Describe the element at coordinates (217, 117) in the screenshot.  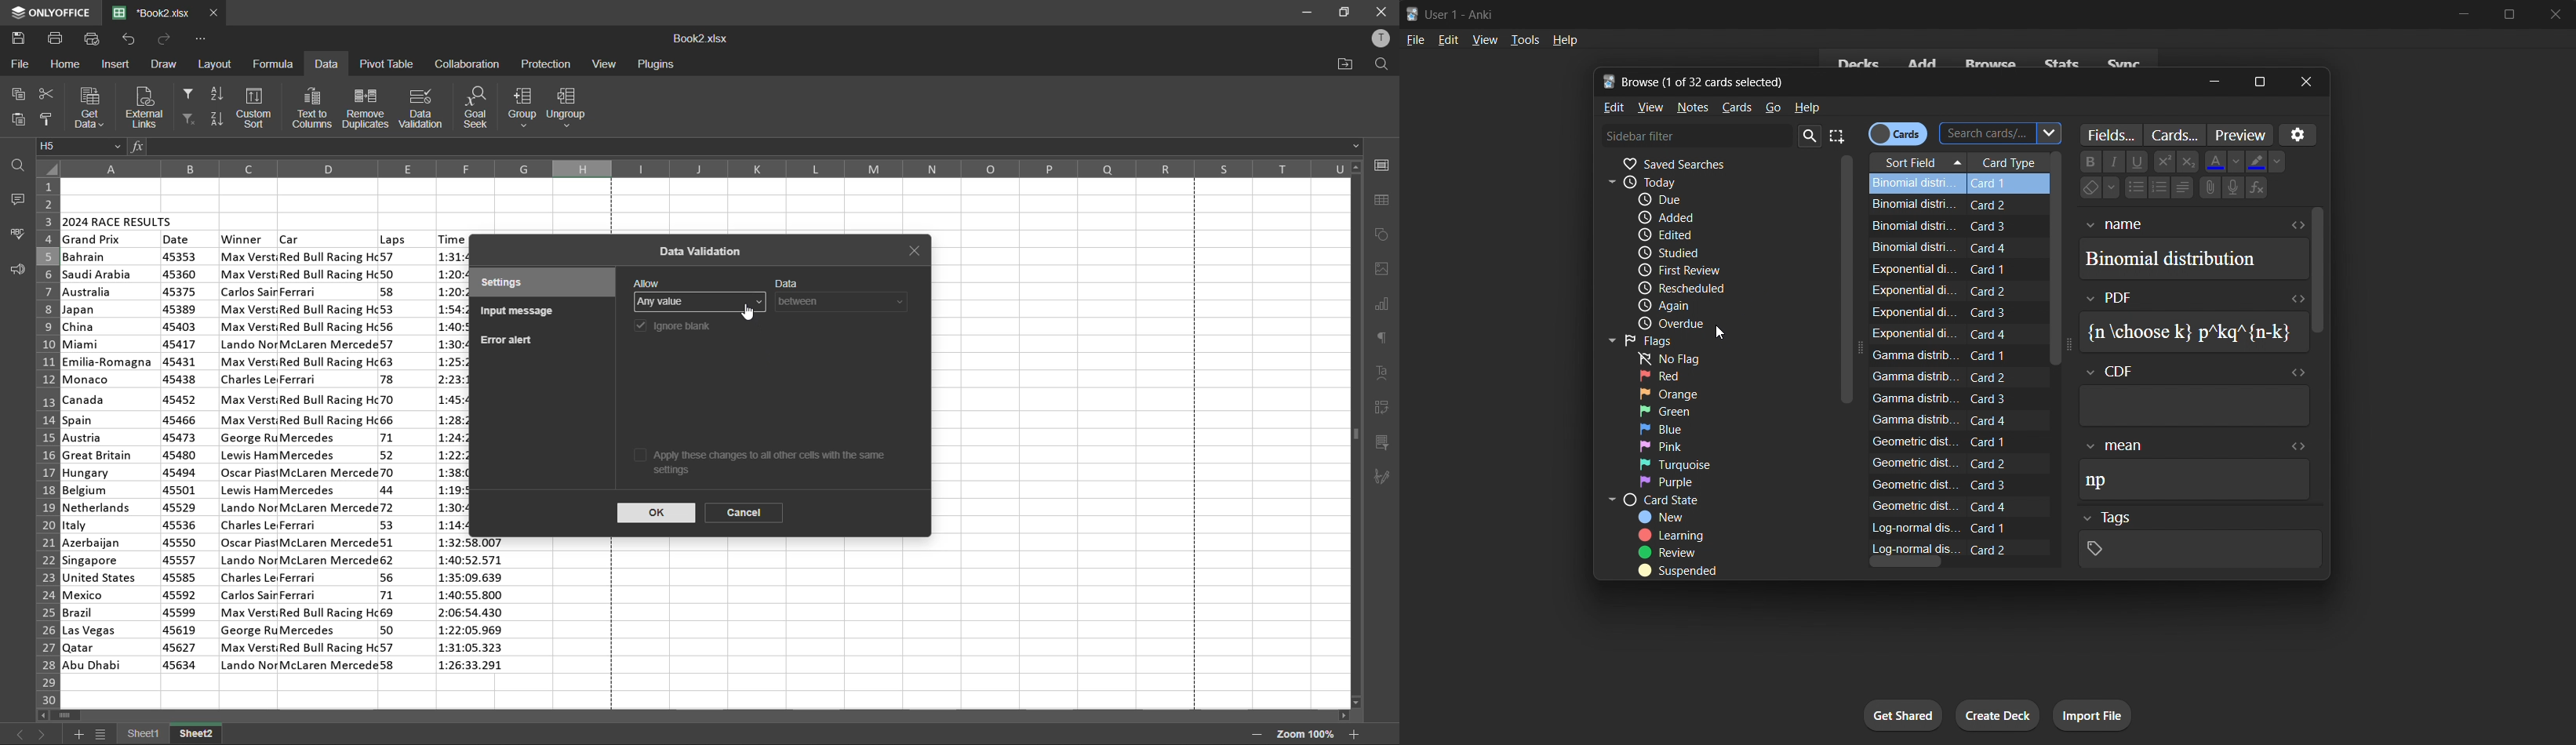
I see `sort descending` at that location.